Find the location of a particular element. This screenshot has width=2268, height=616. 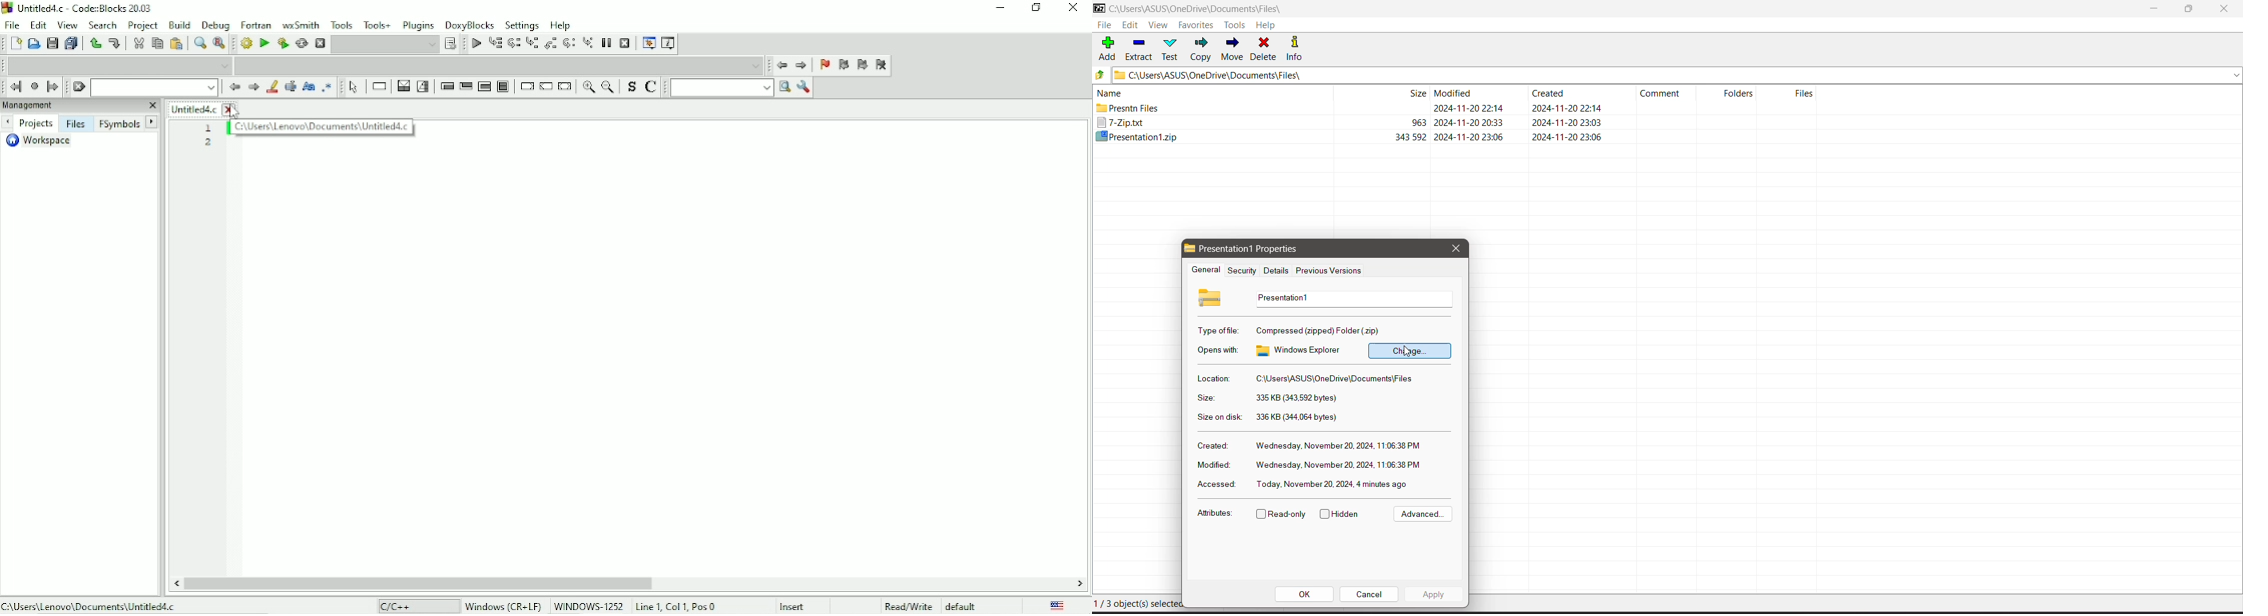

Return - instruction is located at coordinates (565, 86).